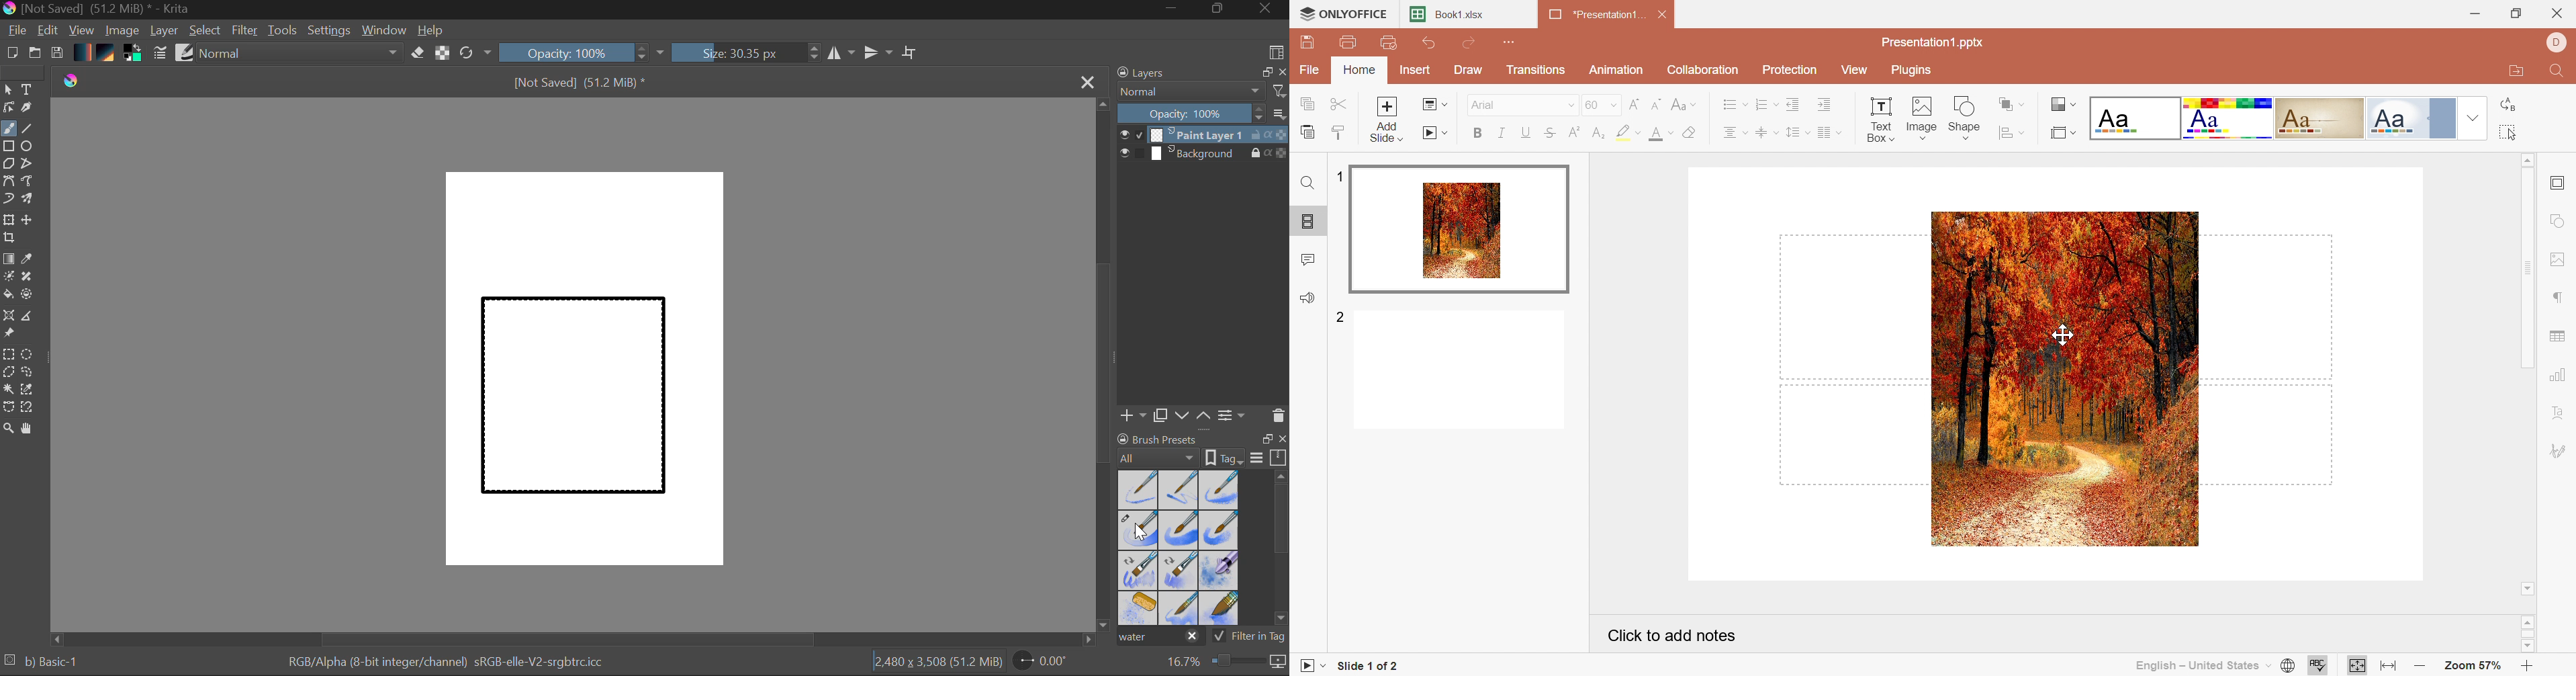 Image resolution: width=2576 pixels, height=700 pixels. Describe the element at coordinates (1549, 134) in the screenshot. I see `Strikethrough` at that location.